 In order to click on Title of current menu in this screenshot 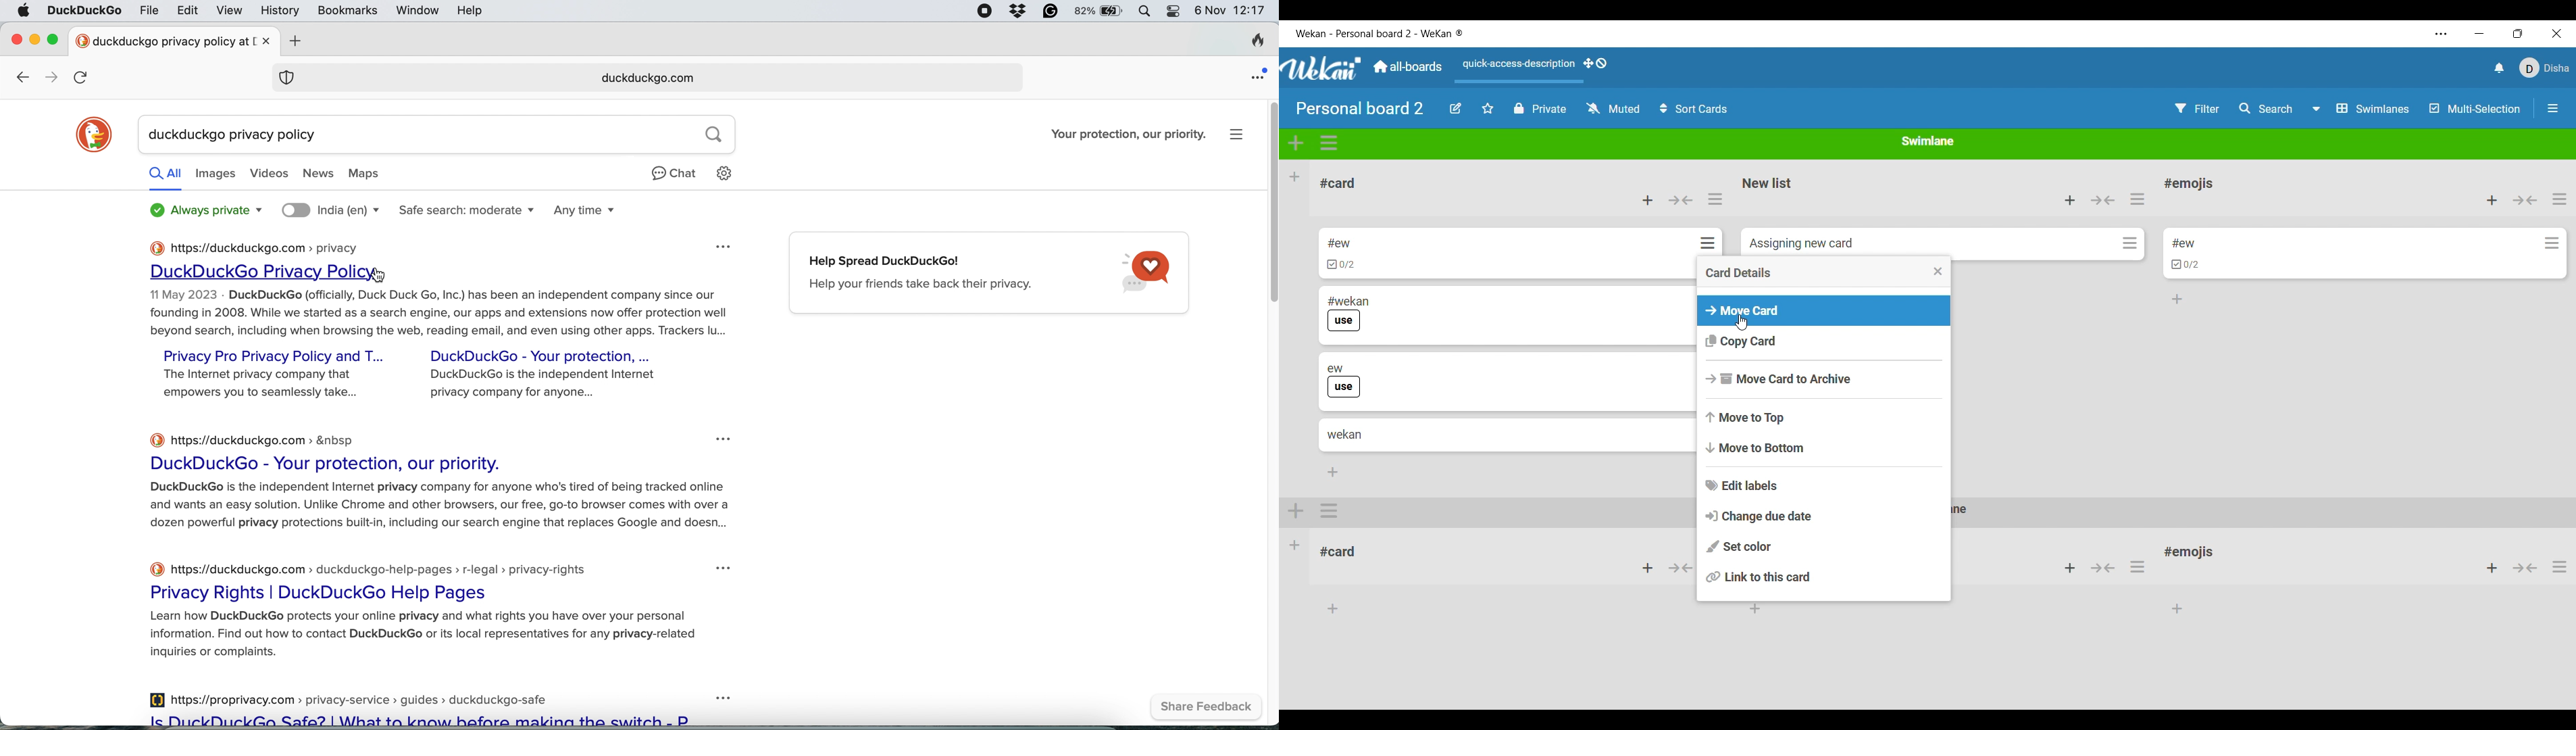, I will do `click(1739, 272)`.